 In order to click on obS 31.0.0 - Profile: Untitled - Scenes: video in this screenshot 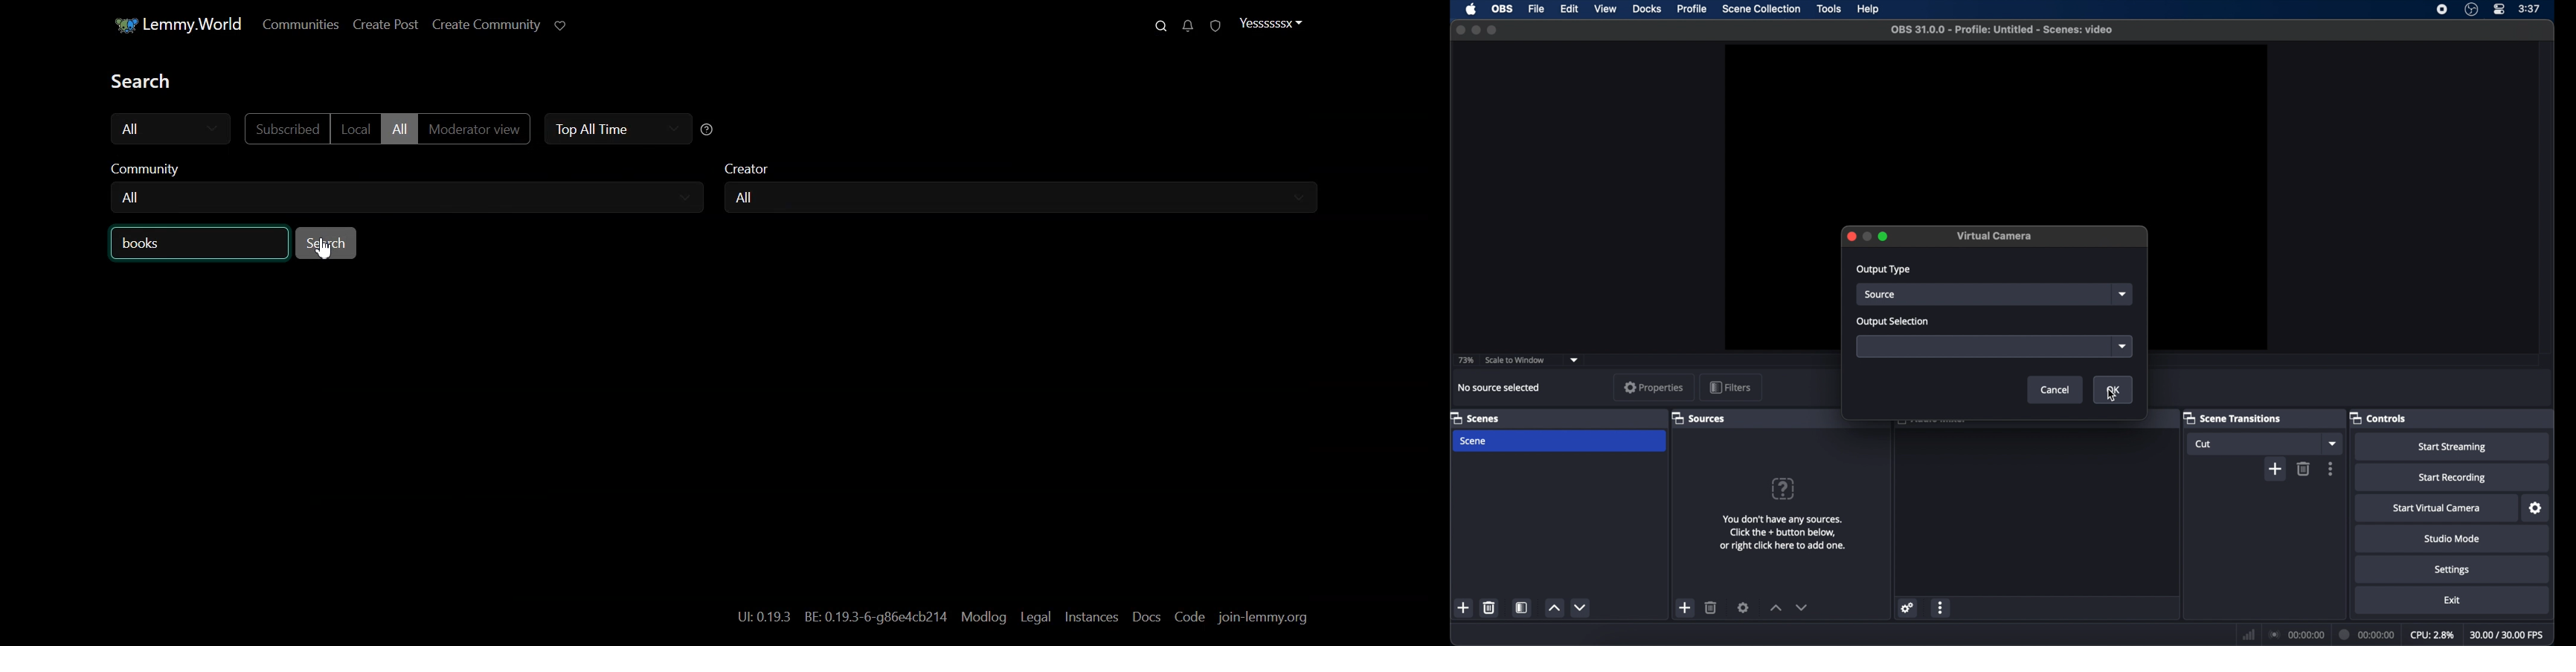, I will do `click(2012, 31)`.